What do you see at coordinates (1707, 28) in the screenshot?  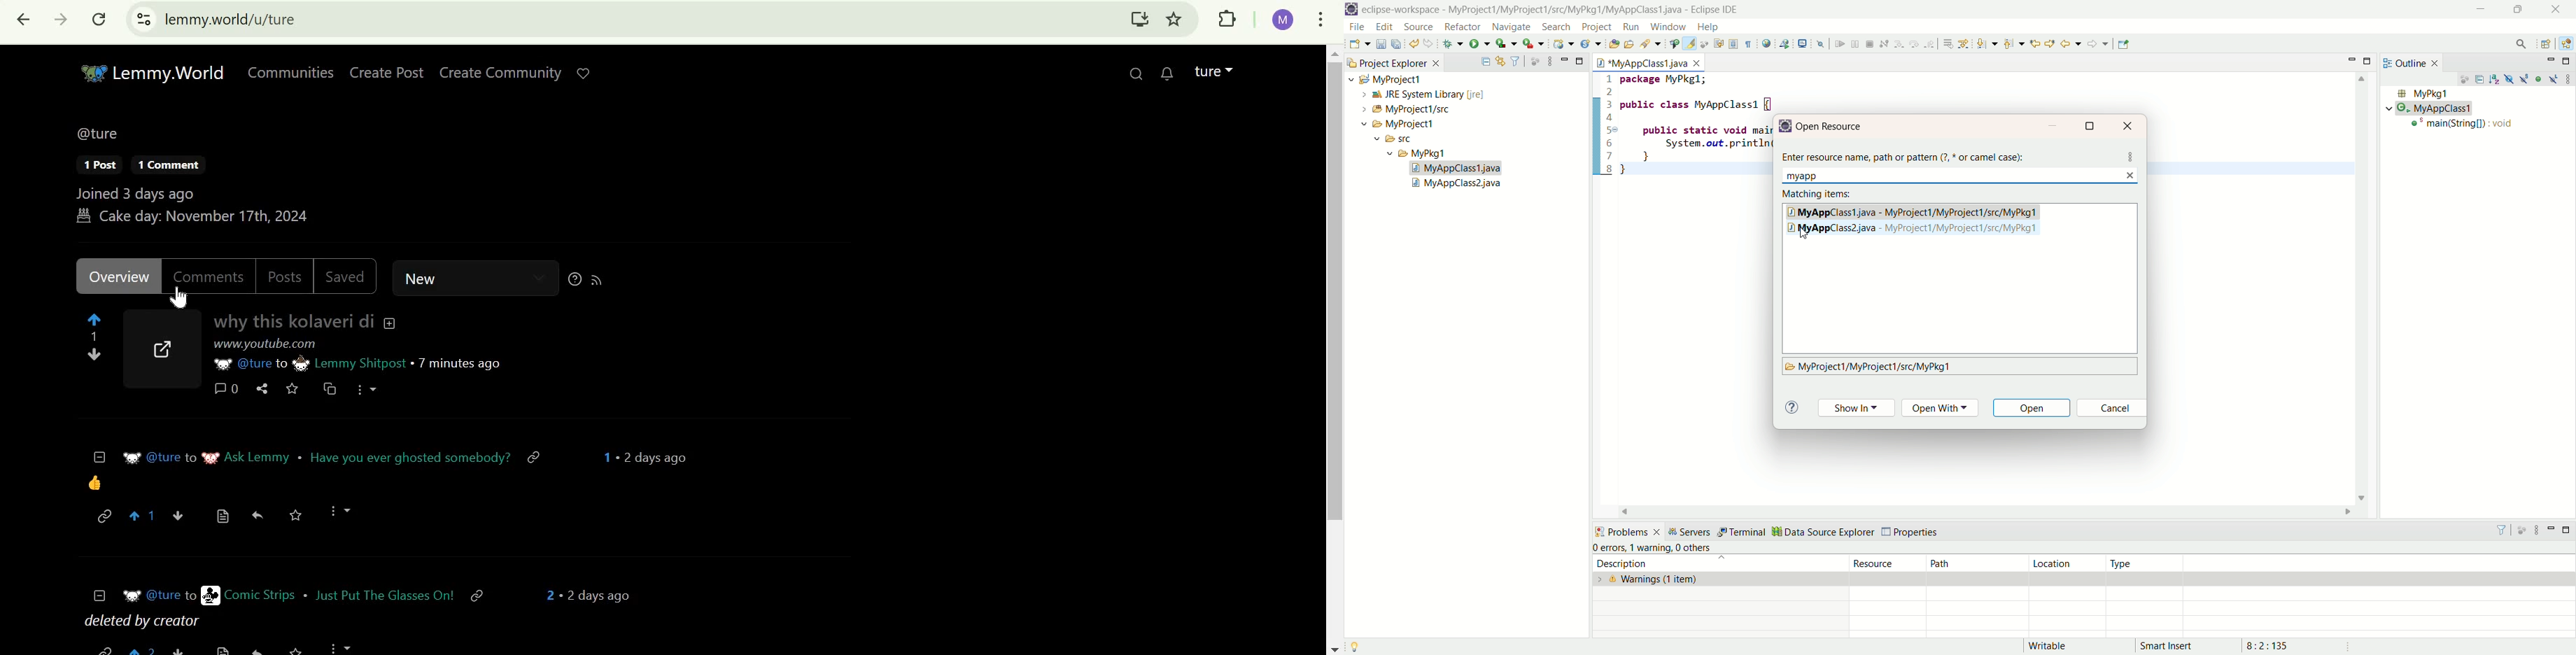 I see `help` at bounding box center [1707, 28].